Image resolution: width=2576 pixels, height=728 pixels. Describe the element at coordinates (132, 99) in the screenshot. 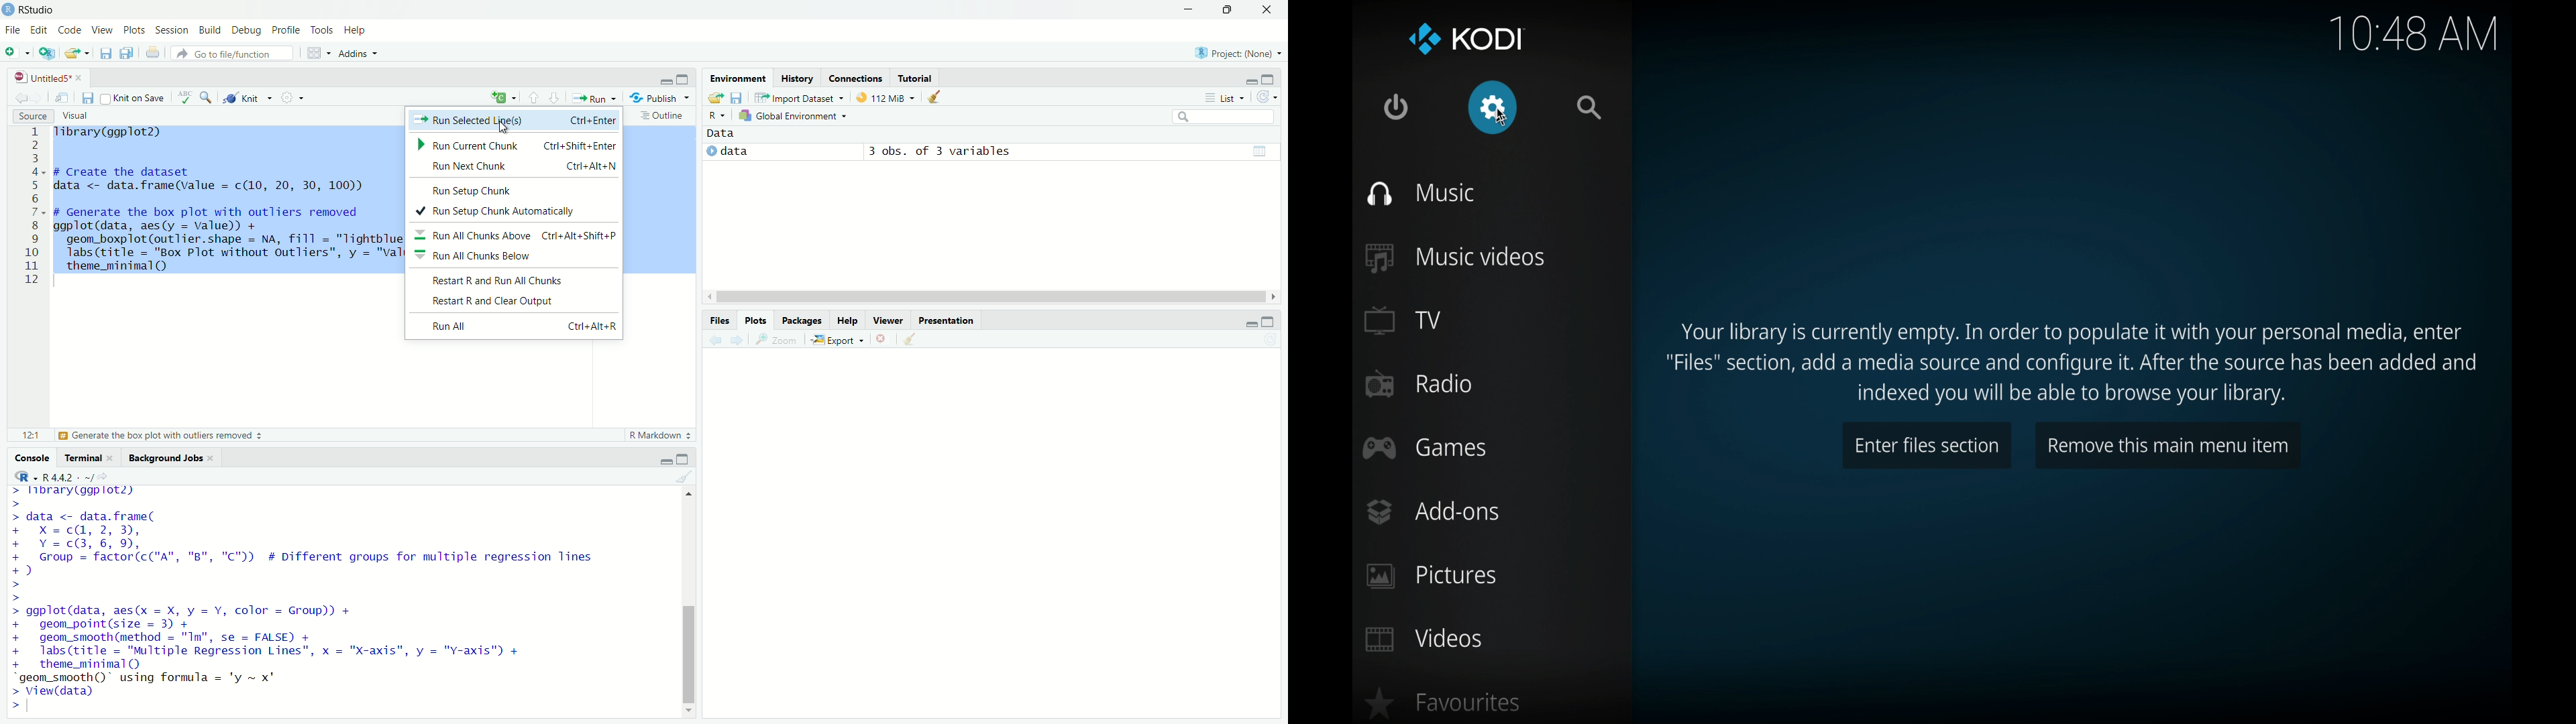

I see `Knit on Save` at that location.